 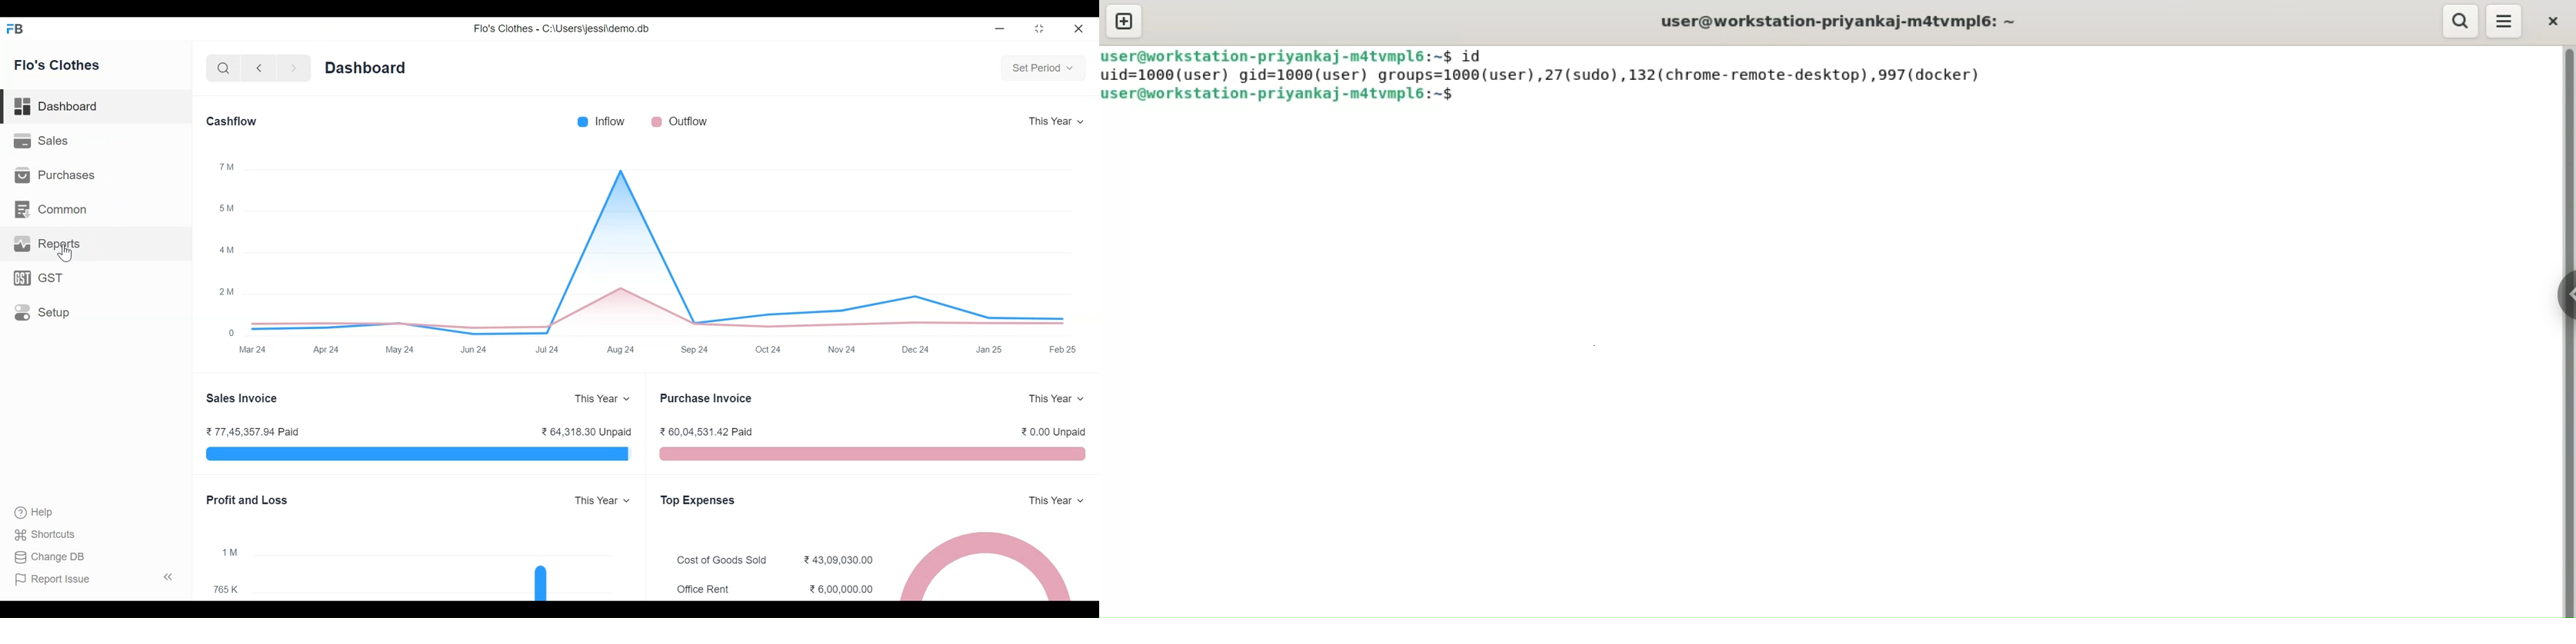 What do you see at coordinates (98, 579) in the screenshot?
I see `Report Issue` at bounding box center [98, 579].